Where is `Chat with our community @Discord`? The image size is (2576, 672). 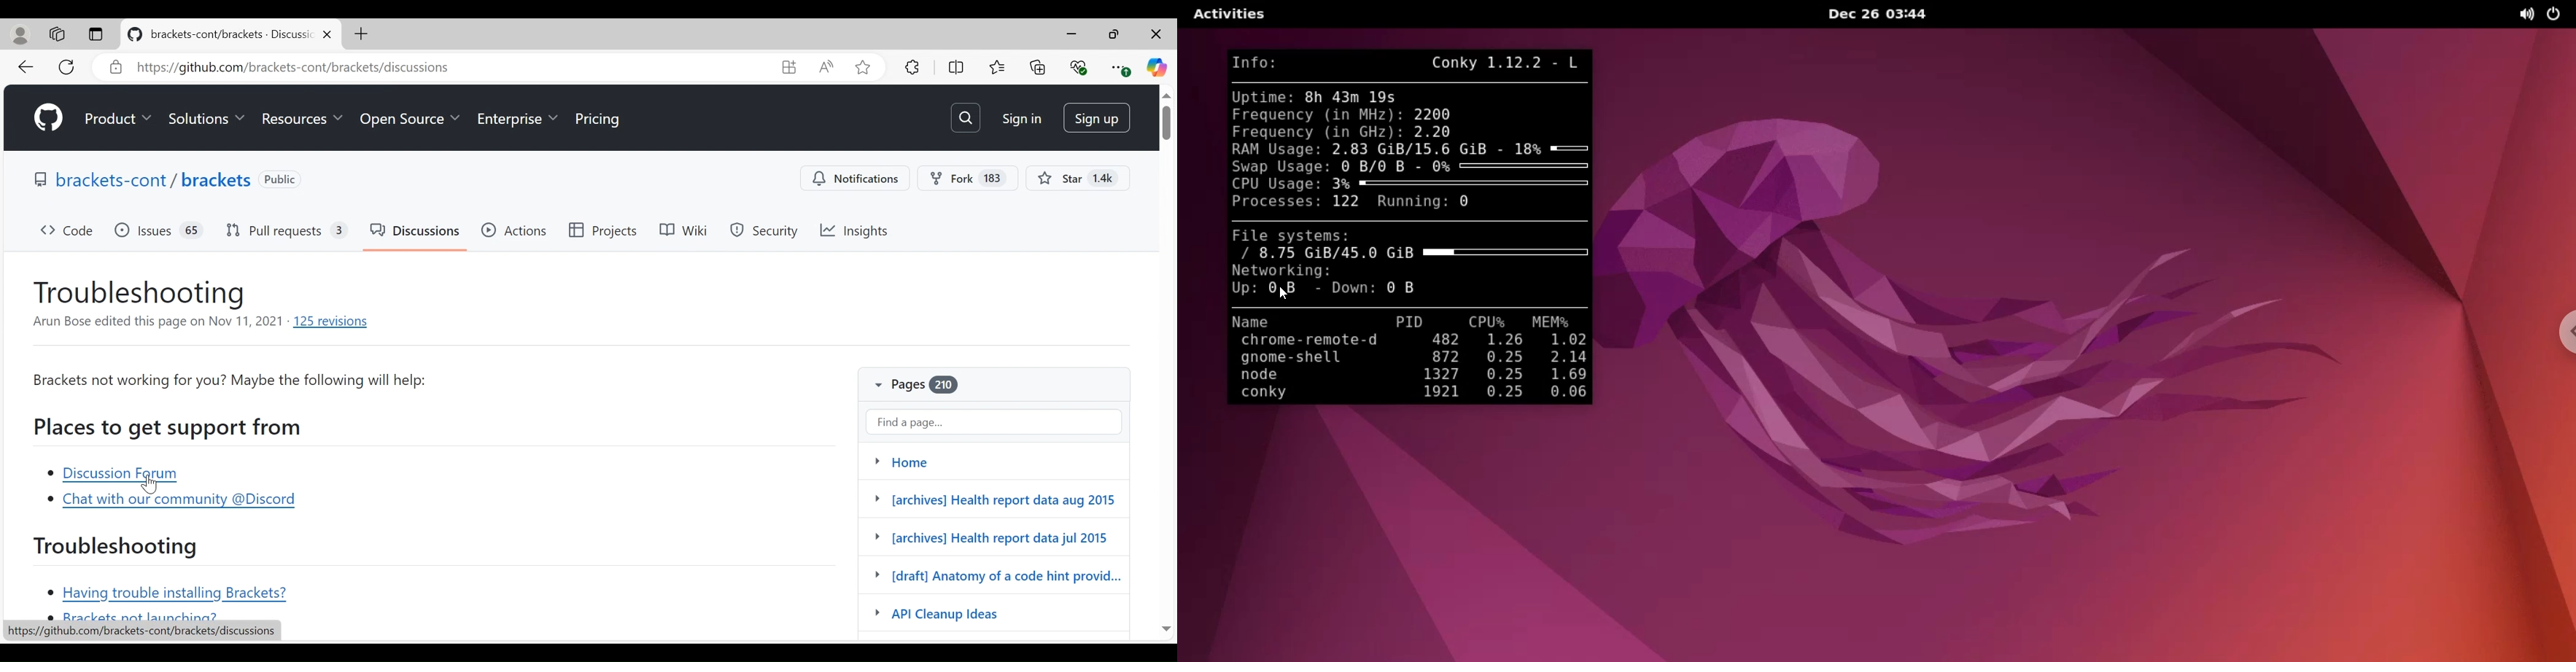 Chat with our community @Discord is located at coordinates (170, 501).